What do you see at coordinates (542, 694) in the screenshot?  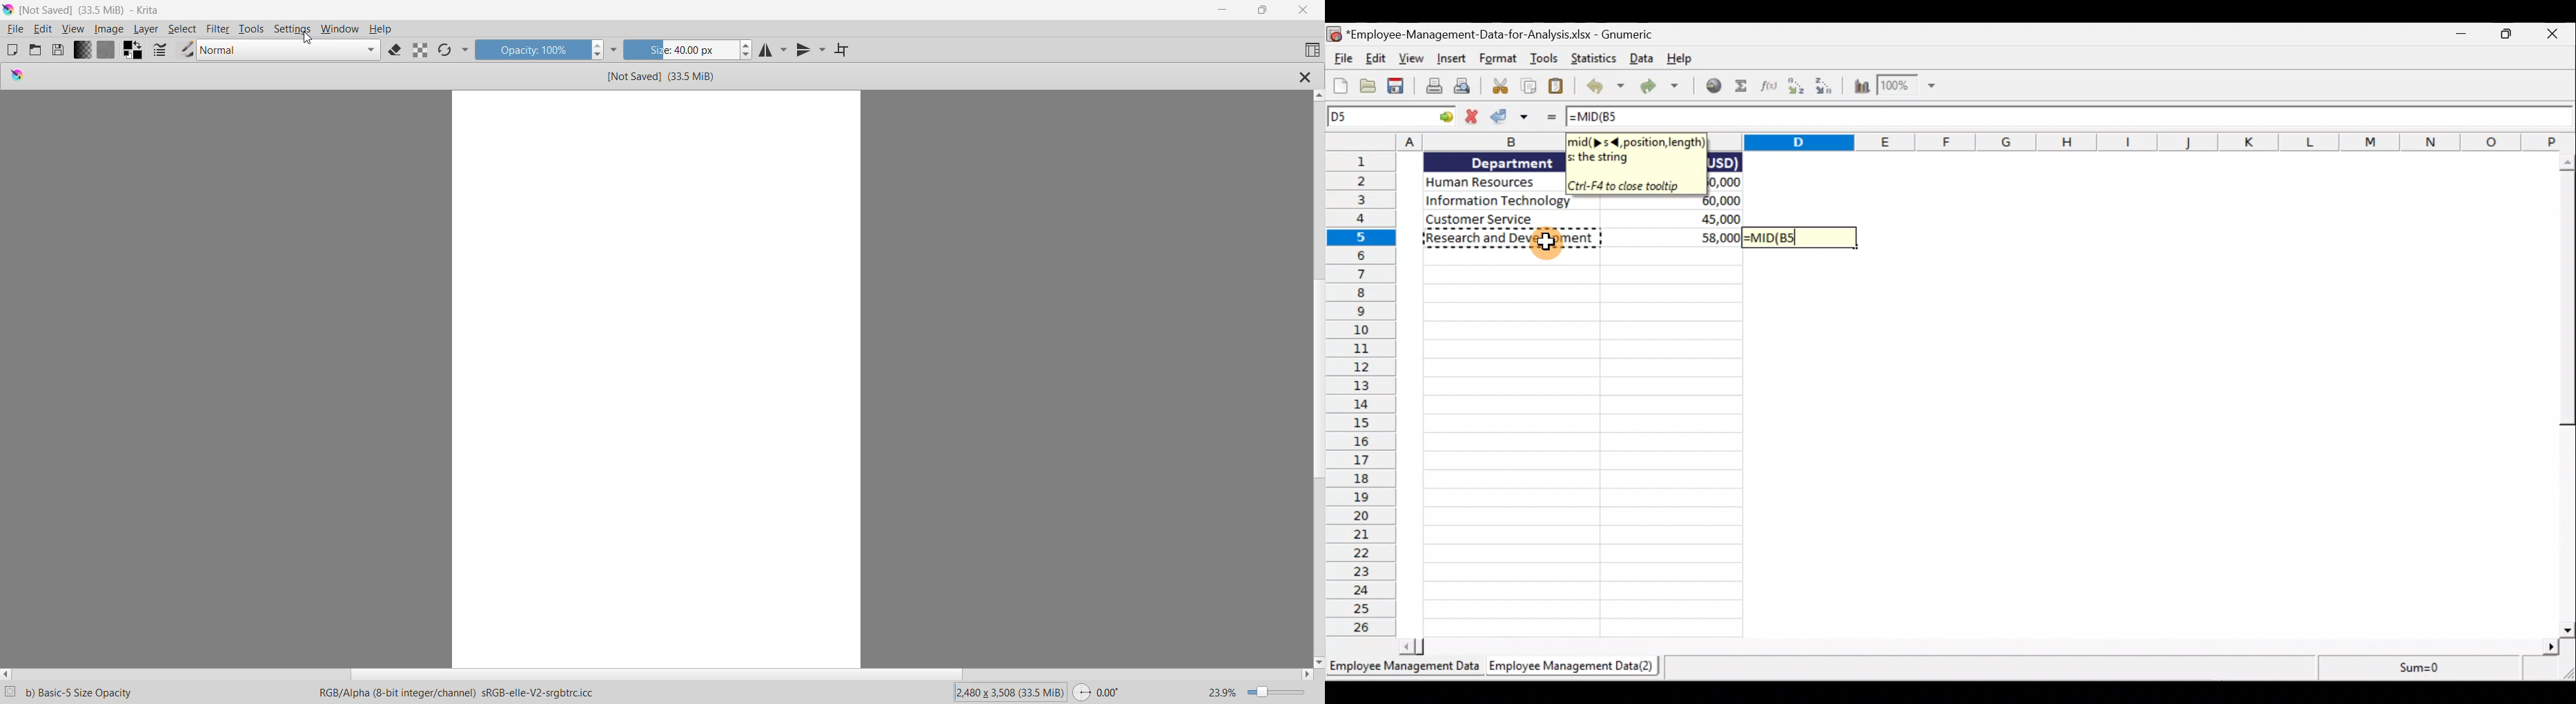 I see `Specific color profile being used` at bounding box center [542, 694].